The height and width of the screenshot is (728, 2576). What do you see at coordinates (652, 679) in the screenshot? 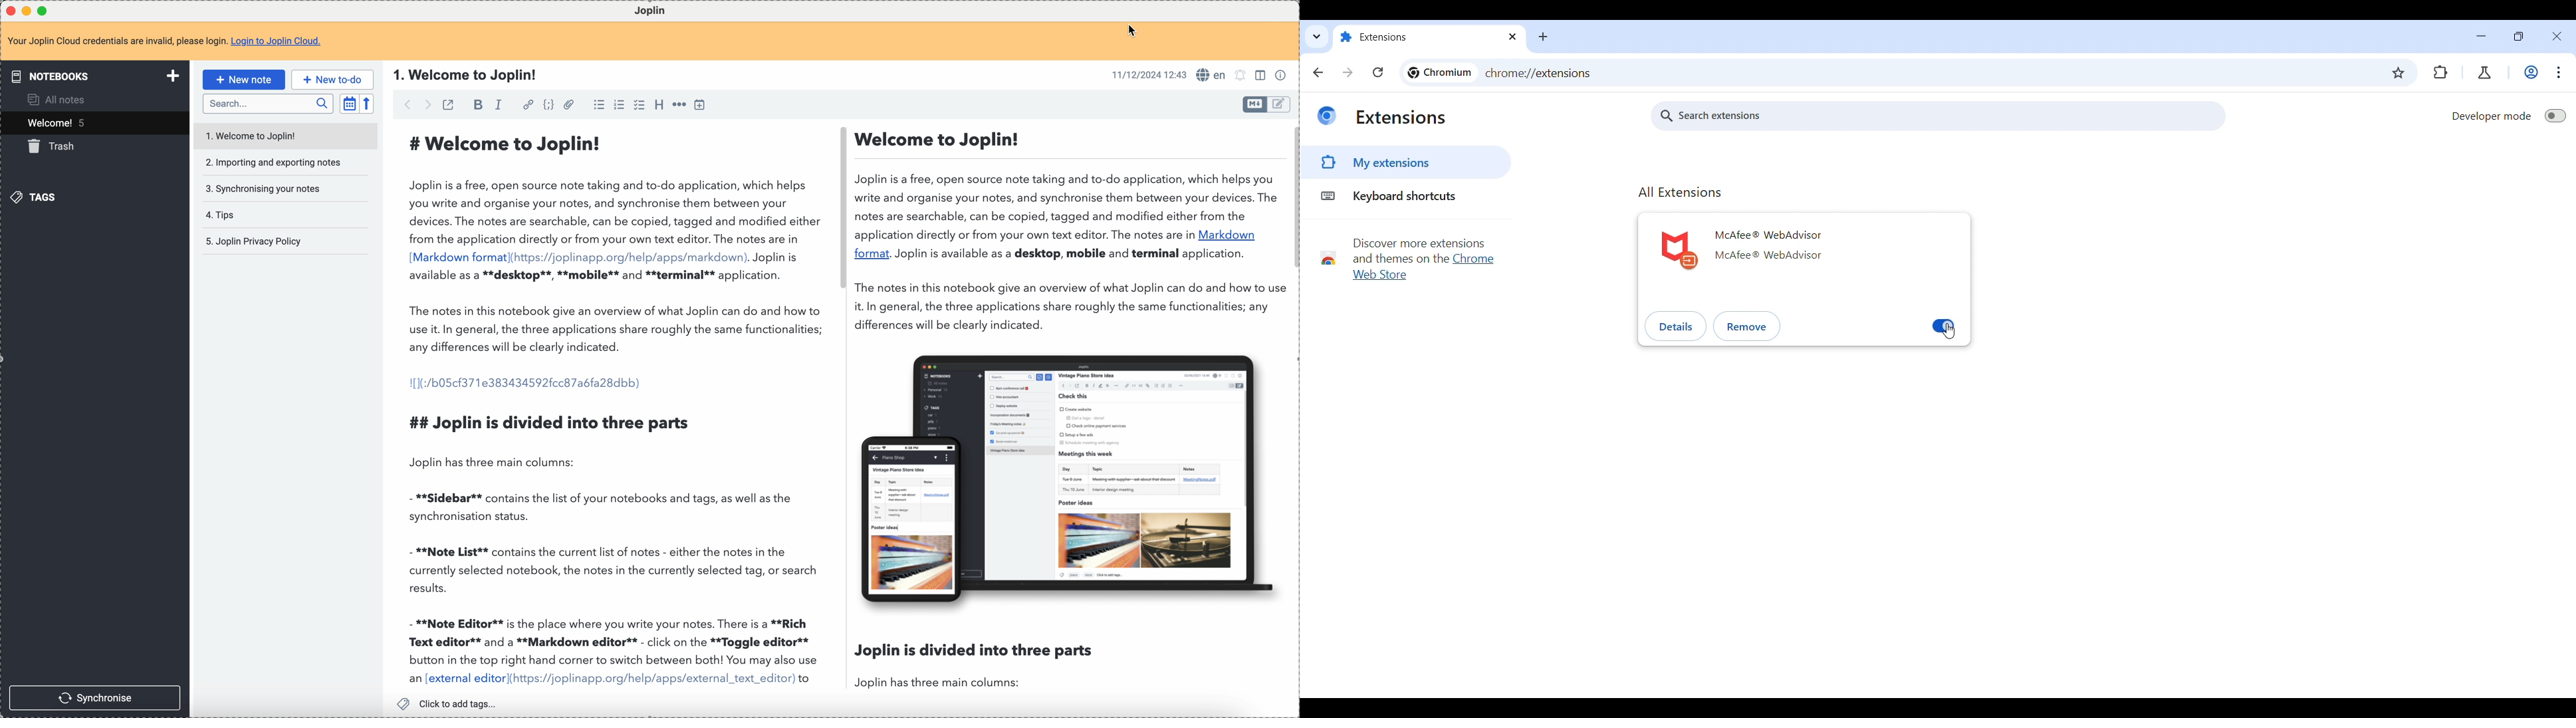
I see `(https://joplinapp.org/help/apps/external_text_editor)` at bounding box center [652, 679].